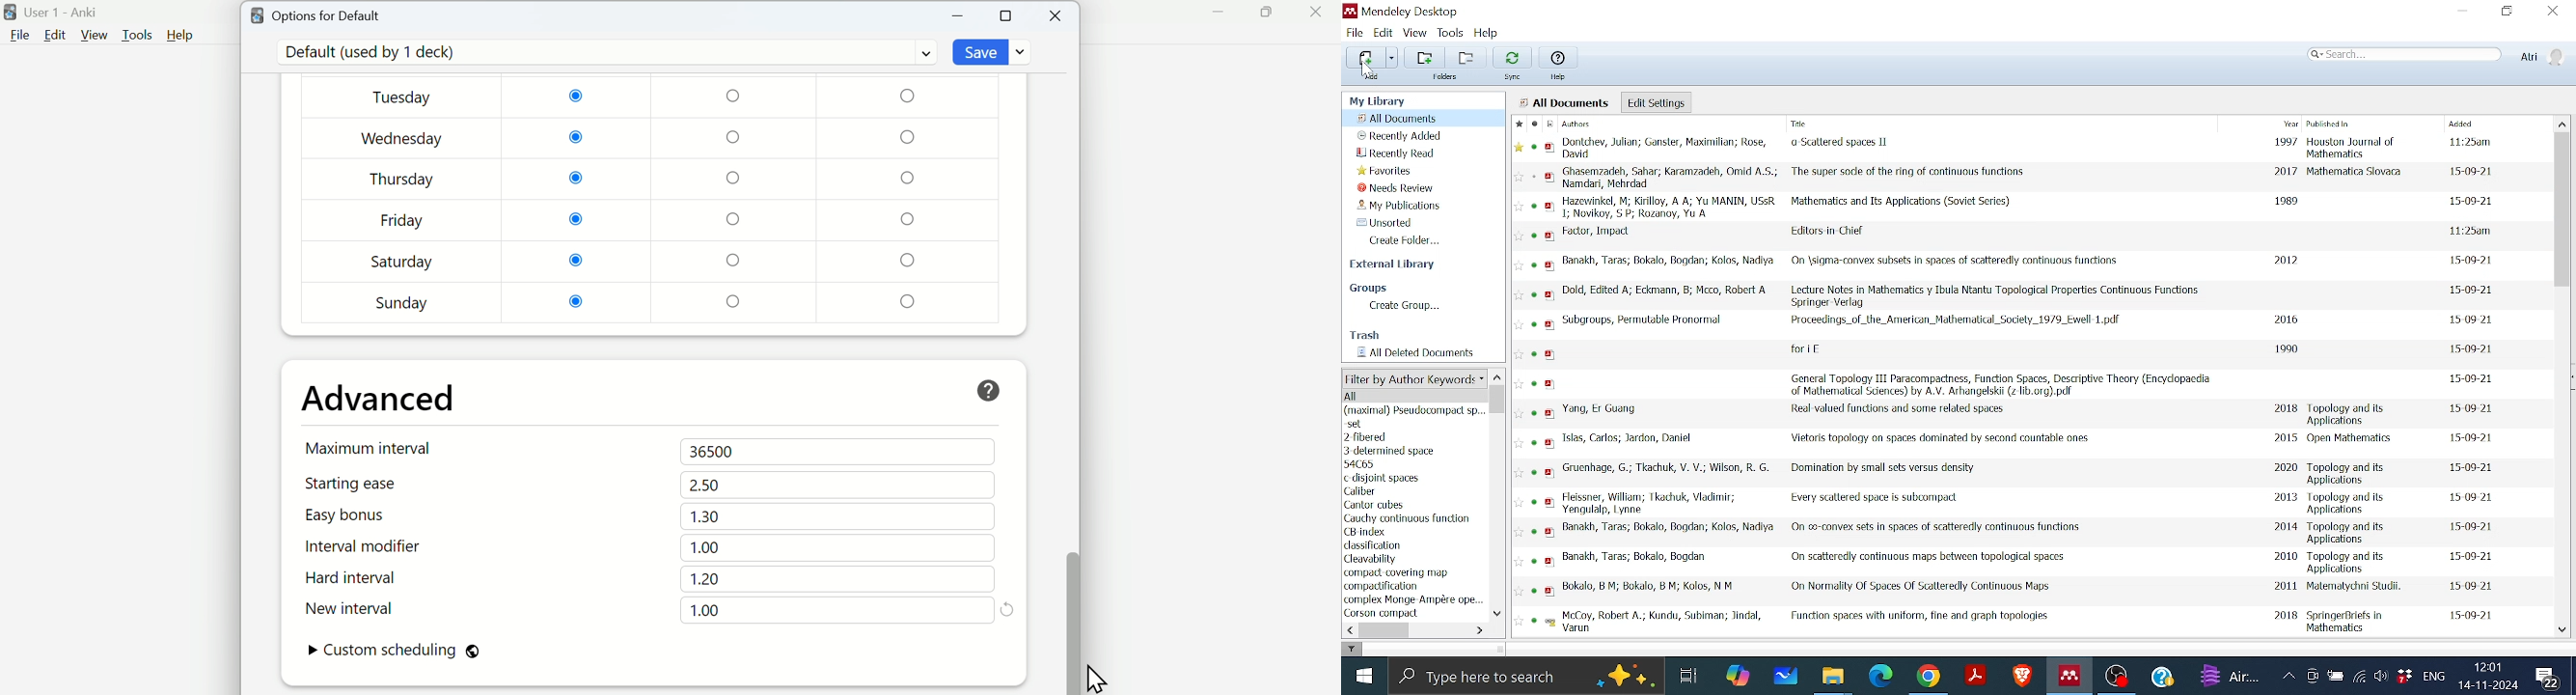 The height and width of the screenshot is (700, 2576). I want to click on Friday, so click(403, 223).